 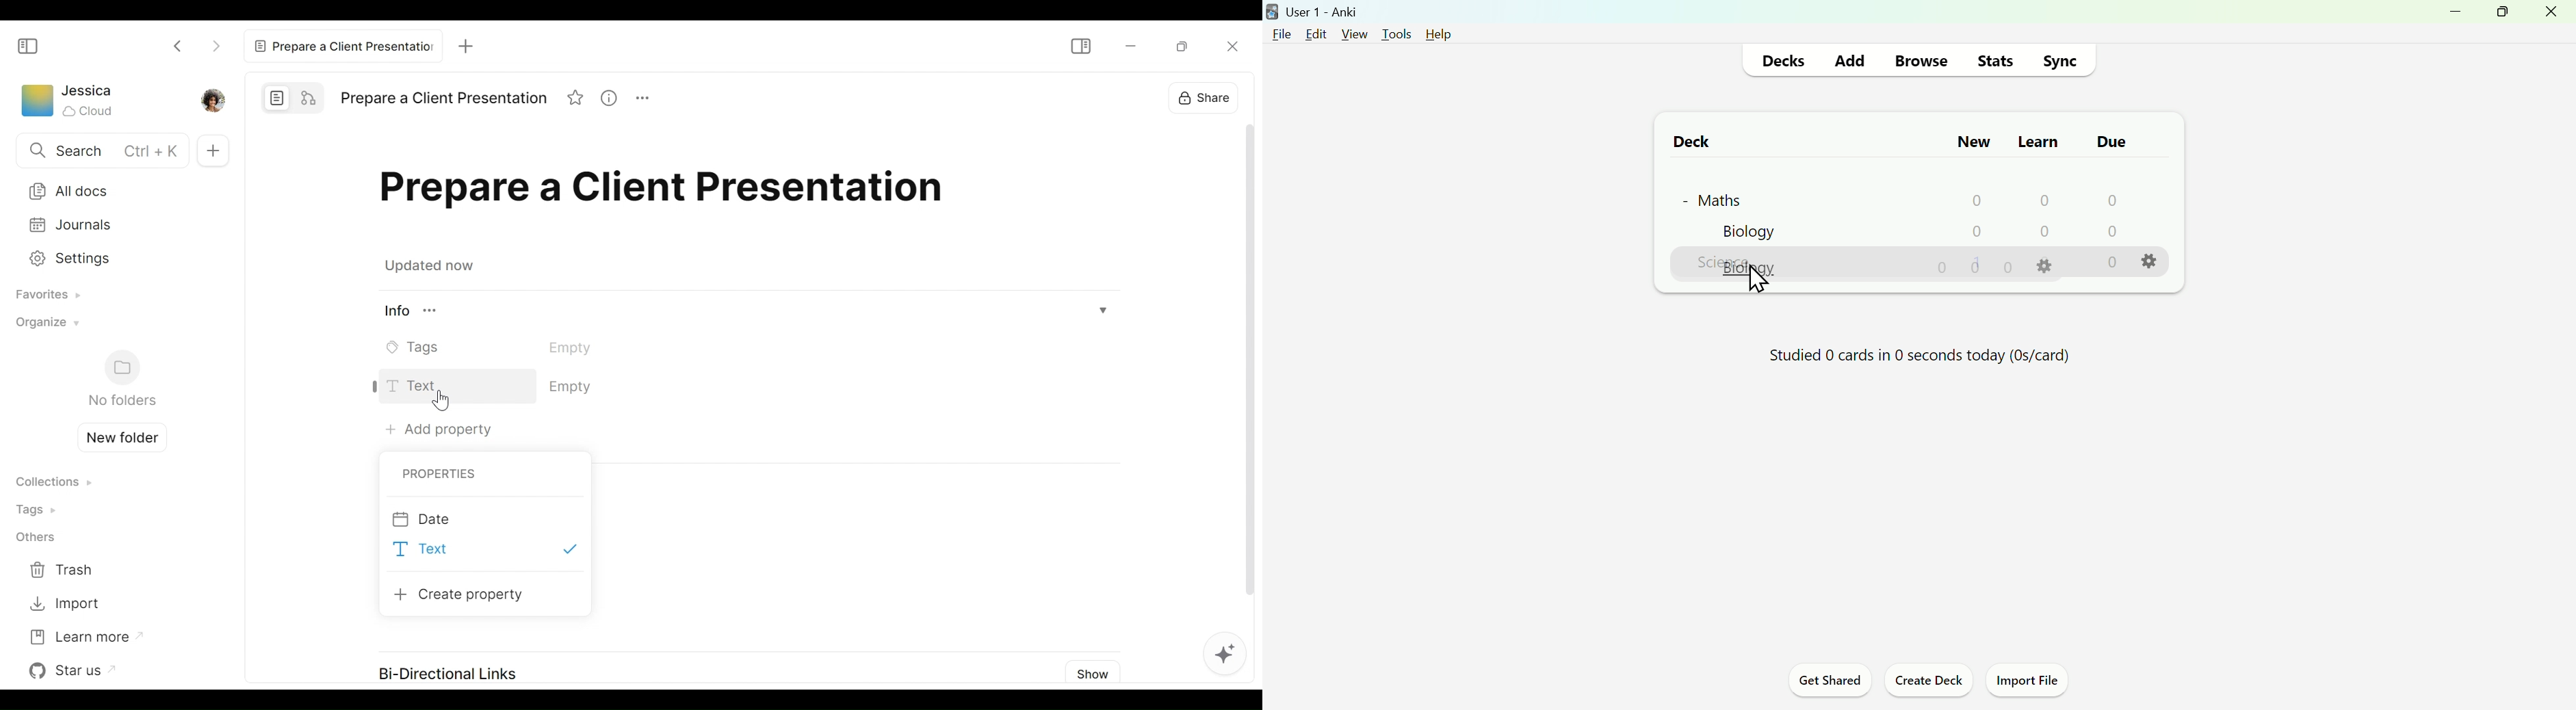 I want to click on Minimize, so click(x=2451, y=17).